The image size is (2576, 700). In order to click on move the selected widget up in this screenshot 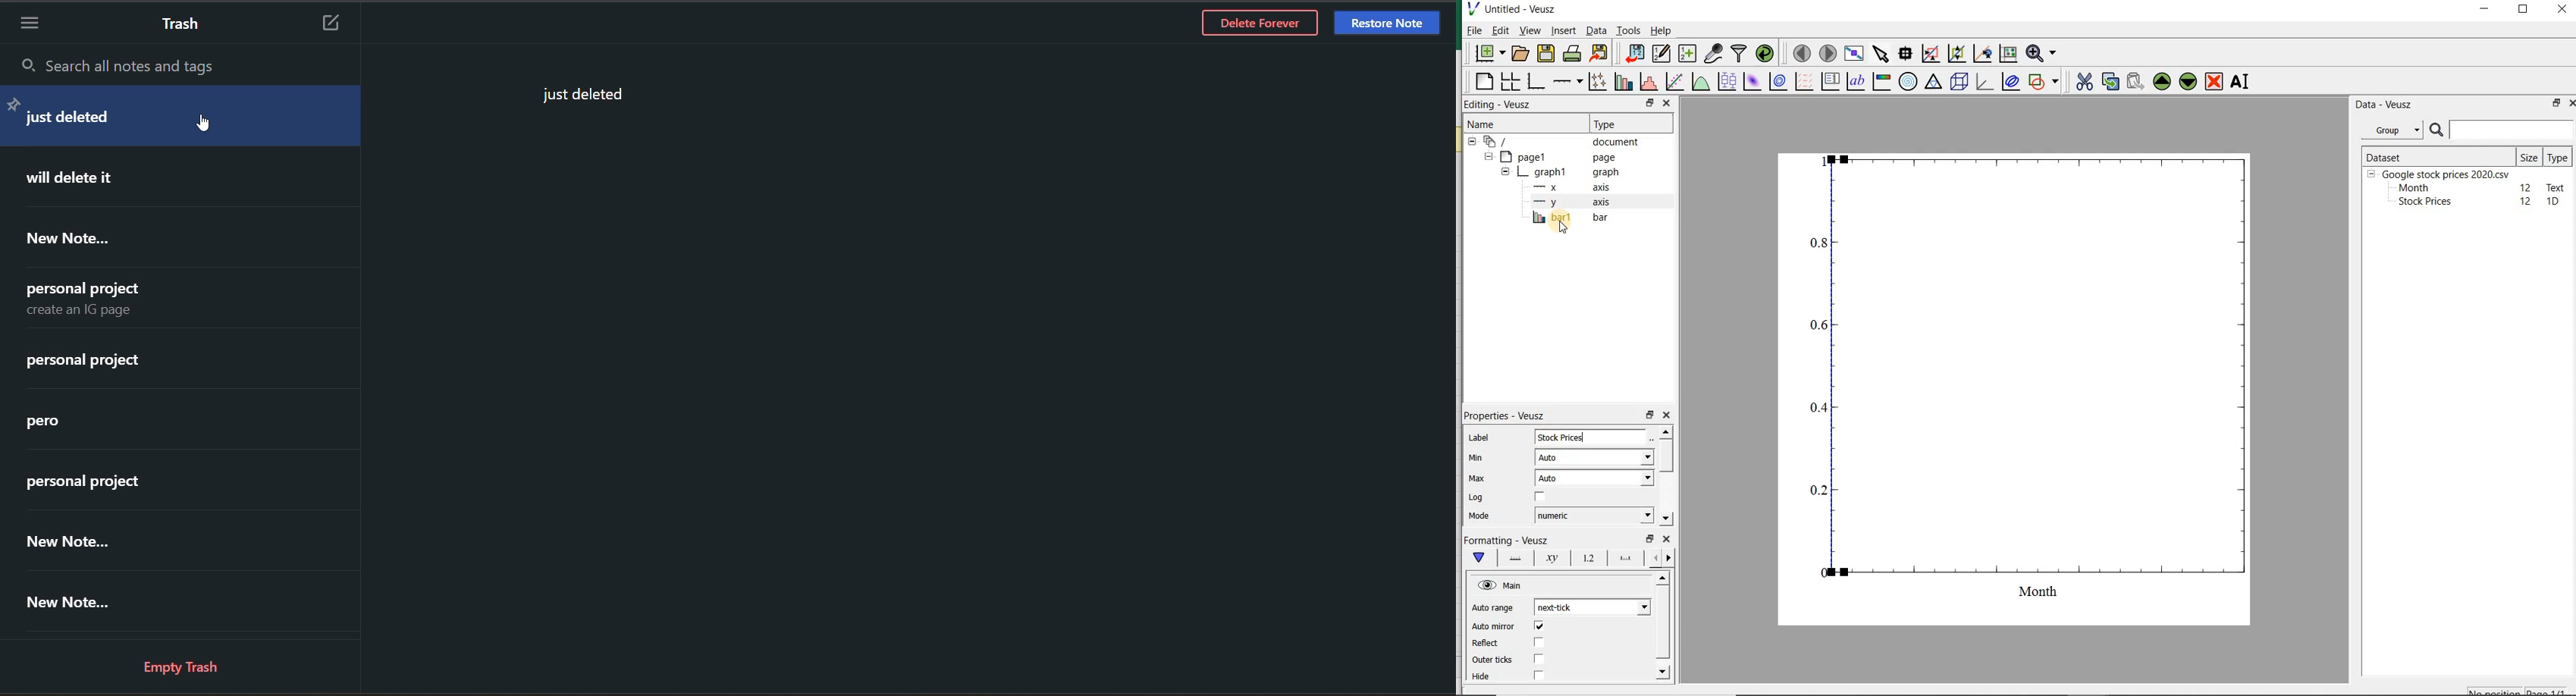, I will do `click(2162, 81)`.